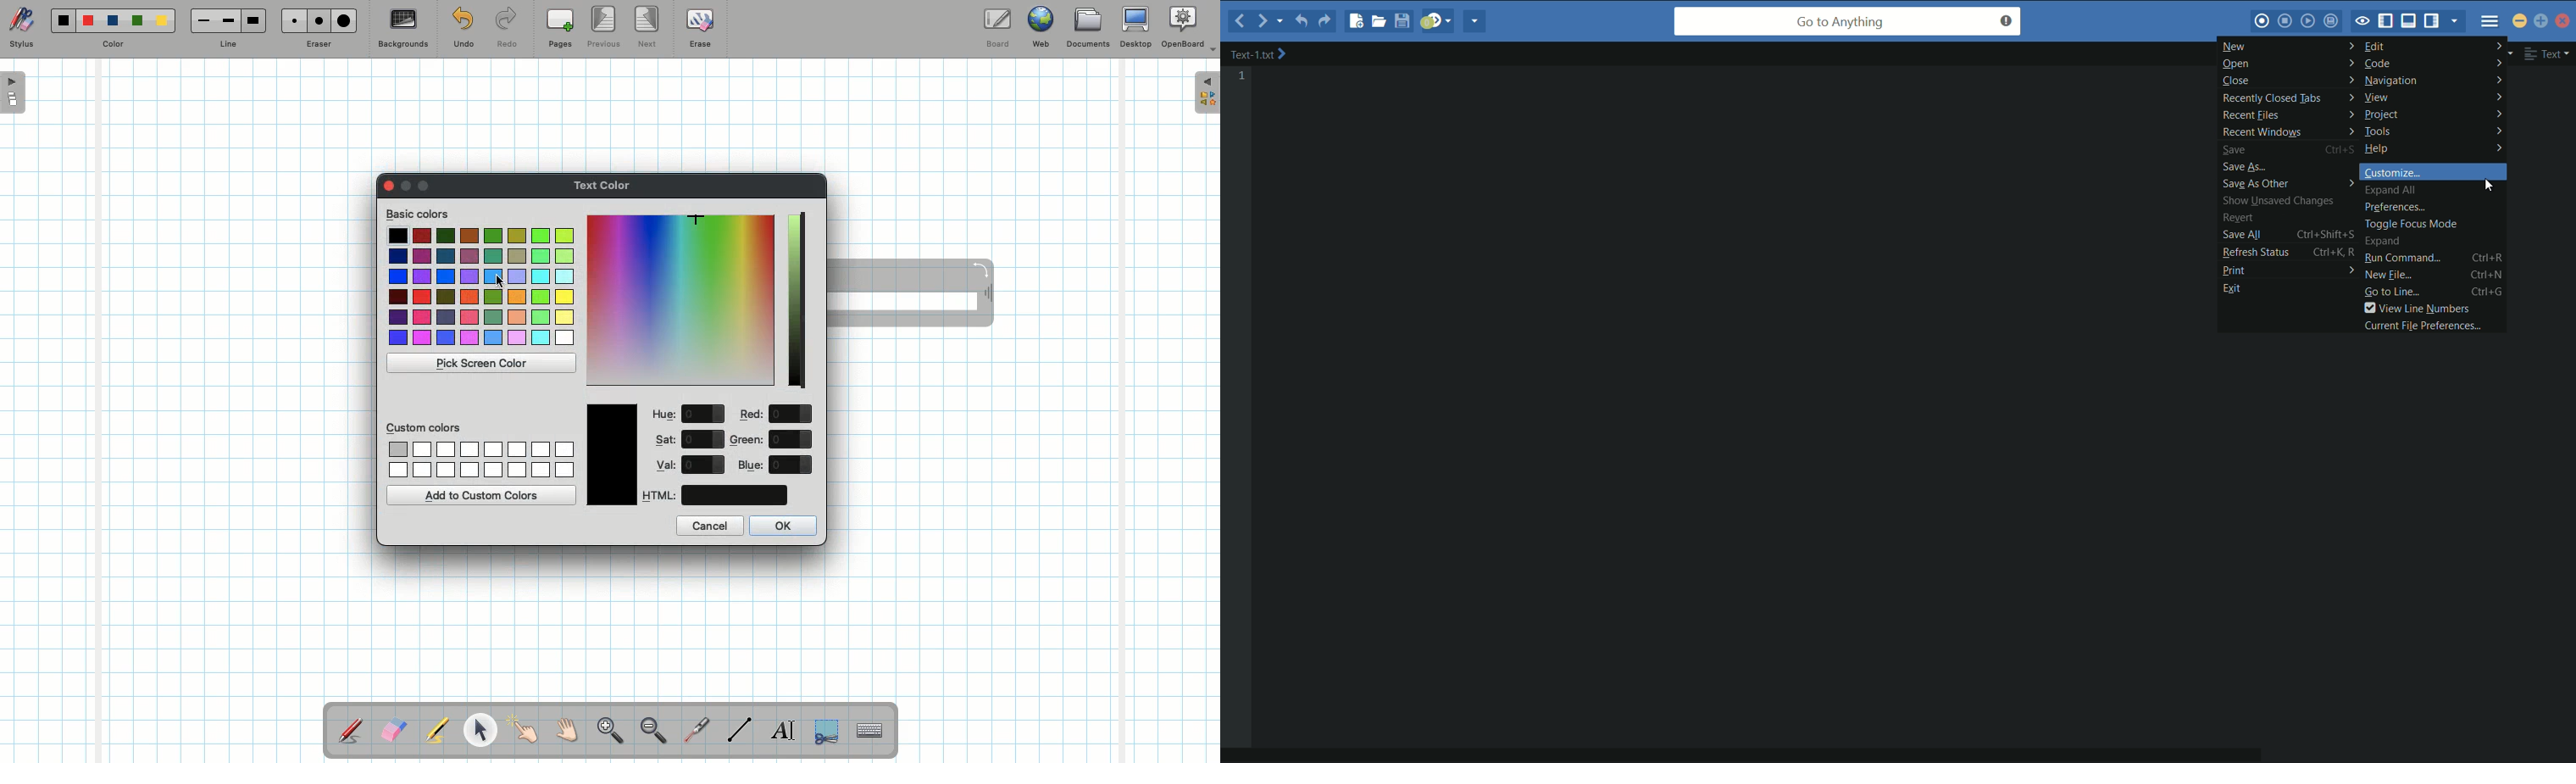 This screenshot has height=784, width=2576. What do you see at coordinates (1280, 18) in the screenshot?
I see `recent location` at bounding box center [1280, 18].